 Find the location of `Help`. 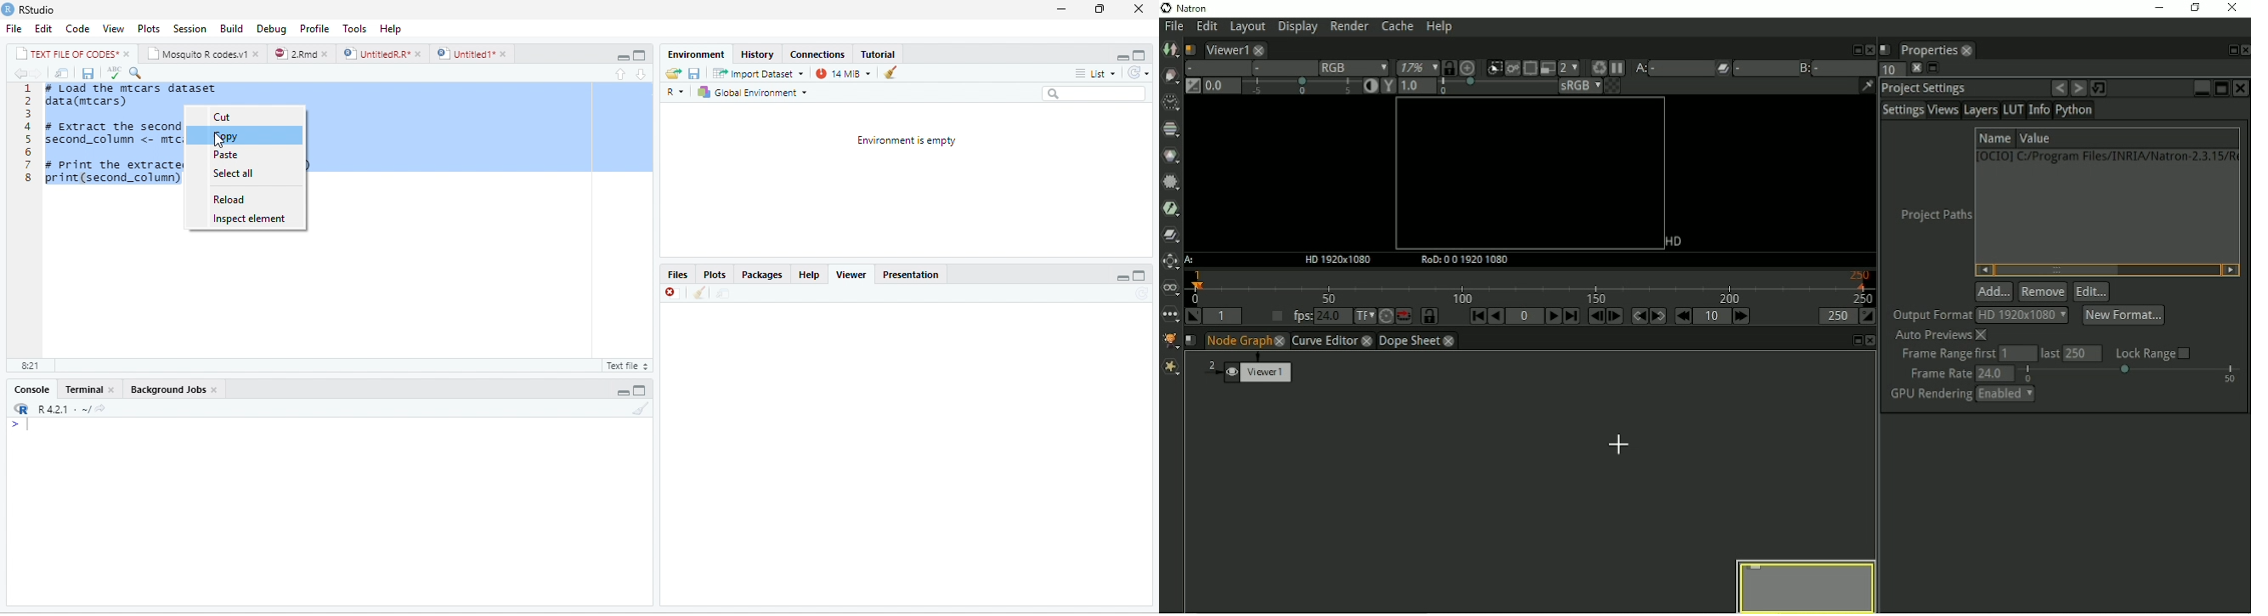

Help is located at coordinates (1438, 28).